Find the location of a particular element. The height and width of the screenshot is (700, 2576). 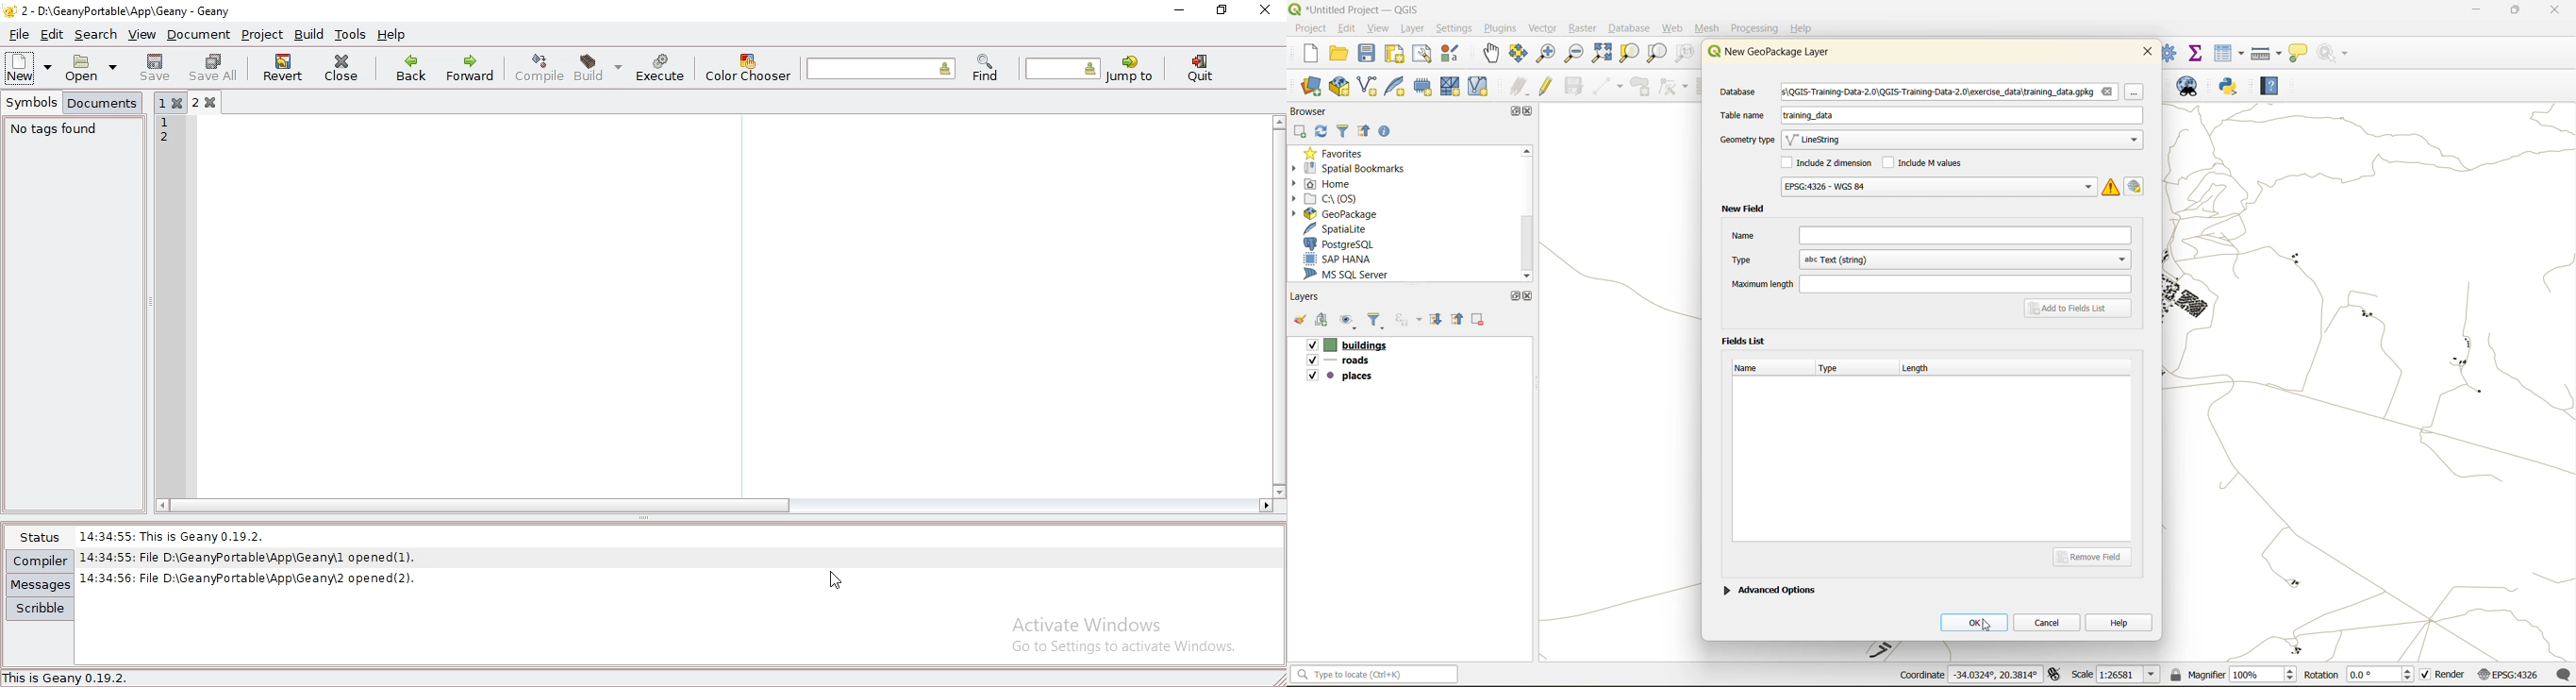

attributes table is located at coordinates (2230, 53).